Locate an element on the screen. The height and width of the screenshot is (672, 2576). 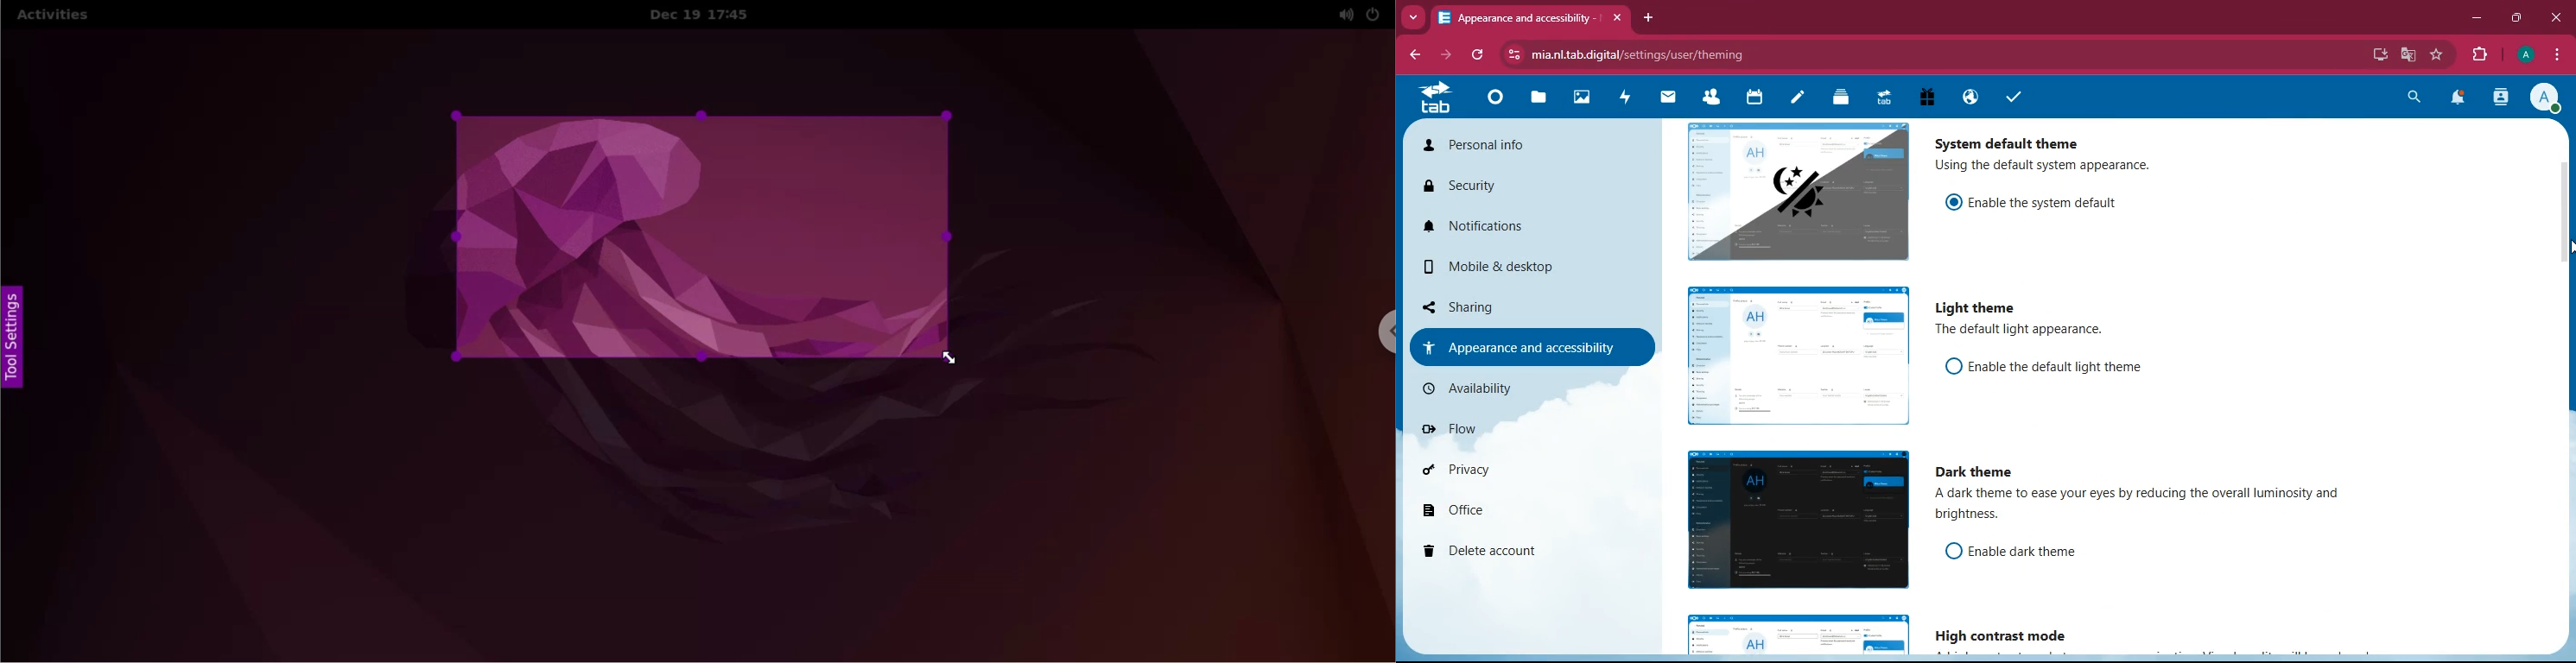
image is located at coordinates (1799, 190).